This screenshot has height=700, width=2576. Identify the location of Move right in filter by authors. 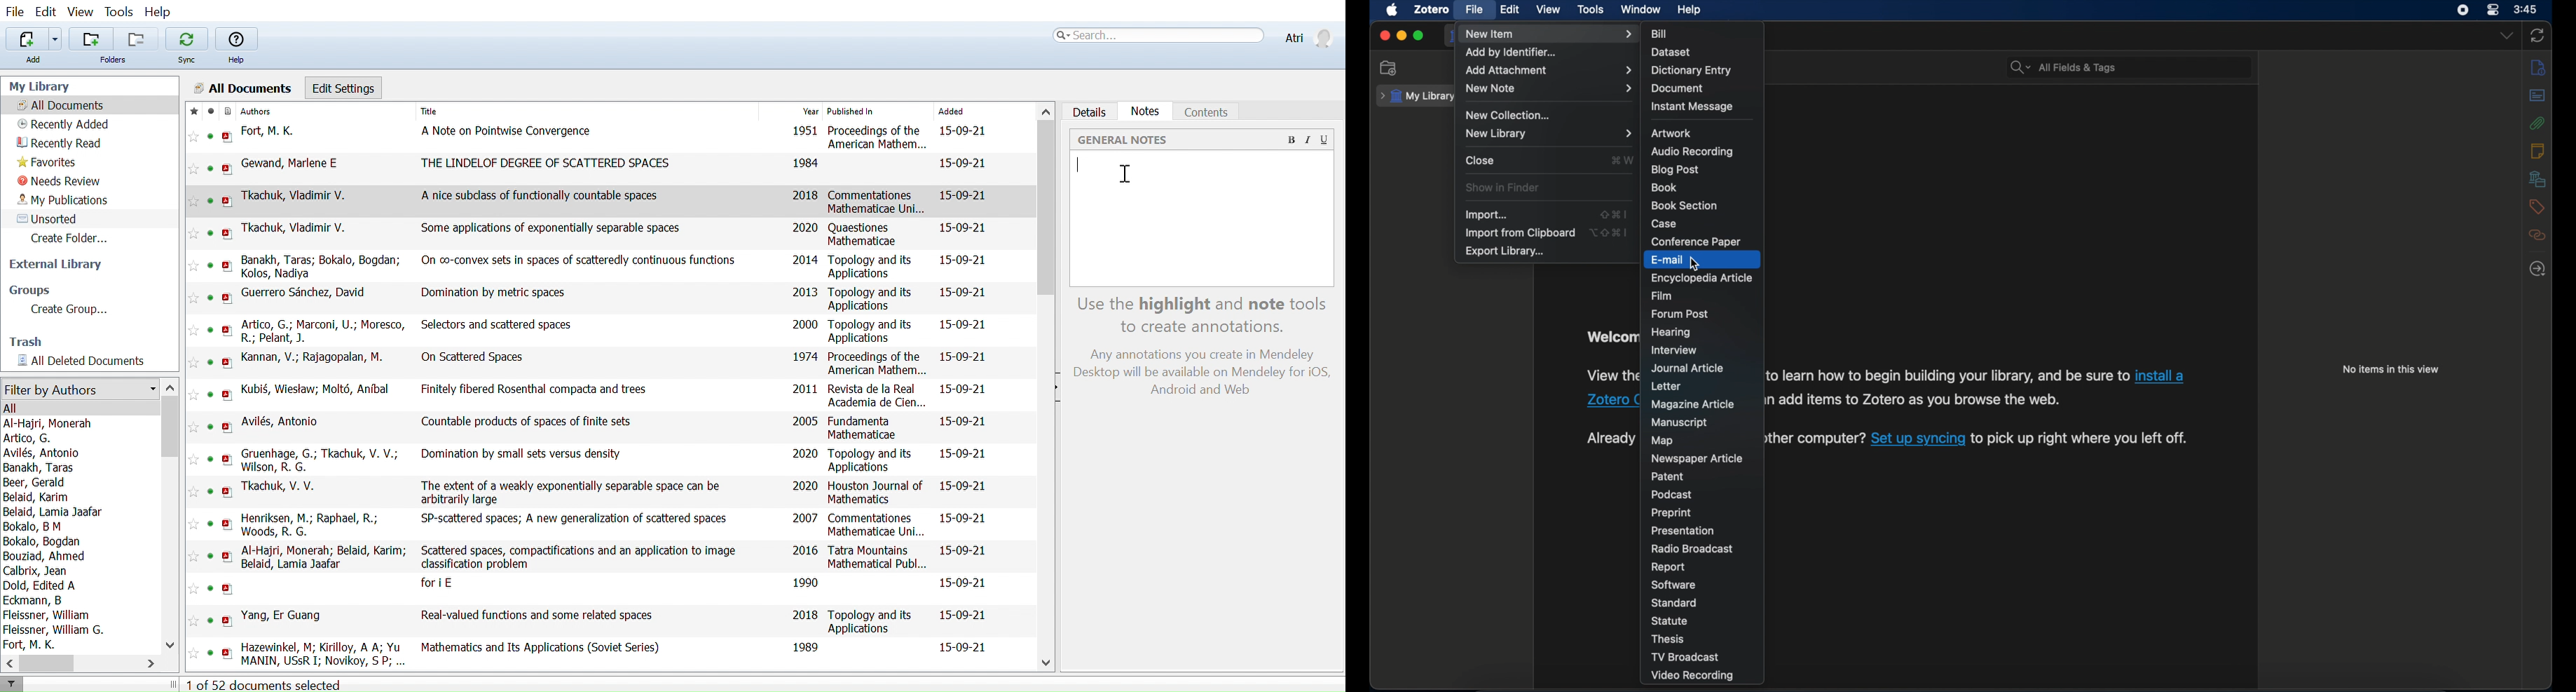
(155, 663).